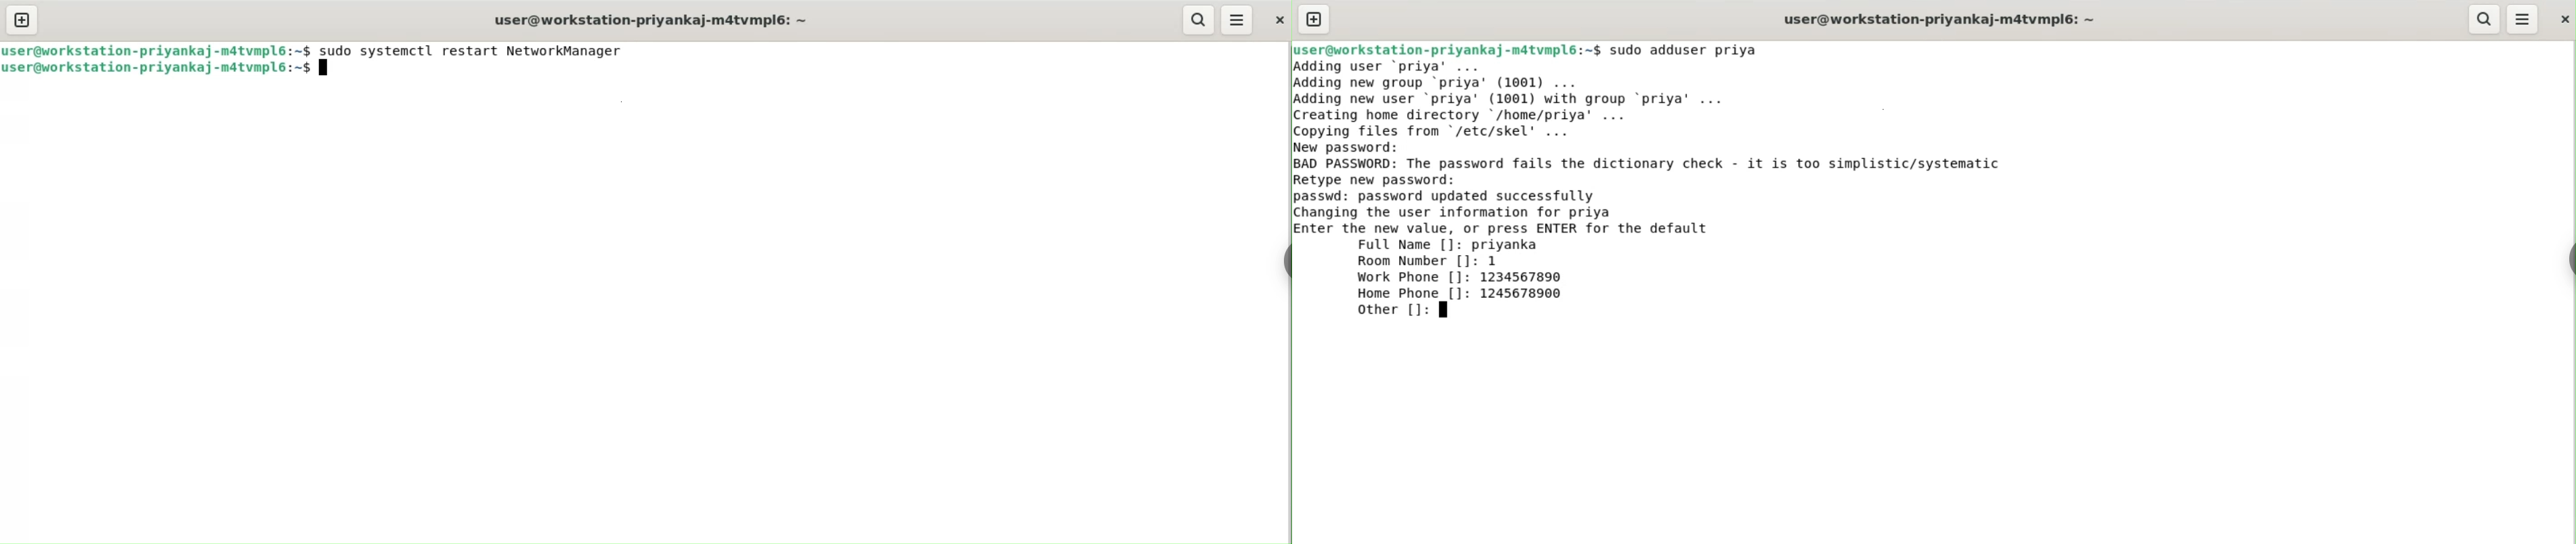 The height and width of the screenshot is (560, 2576). What do you see at coordinates (21, 20) in the screenshot?
I see `new tab` at bounding box center [21, 20].